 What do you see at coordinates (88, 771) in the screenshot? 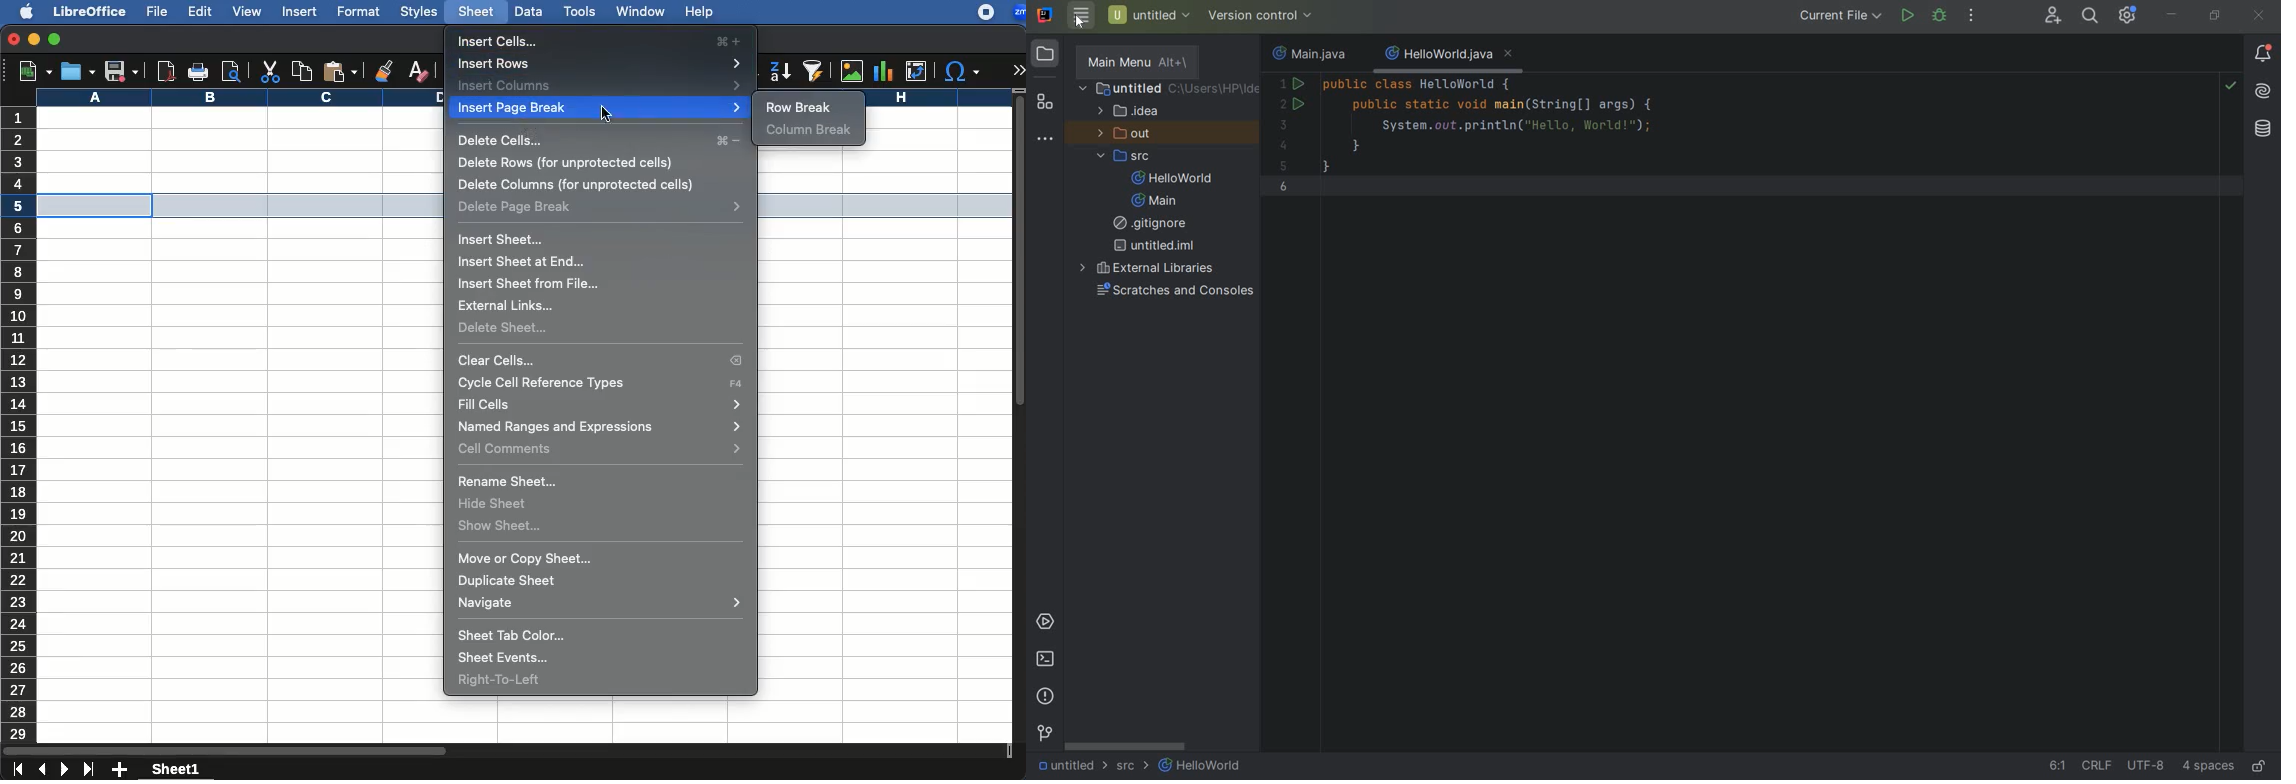
I see `last sheet` at bounding box center [88, 771].